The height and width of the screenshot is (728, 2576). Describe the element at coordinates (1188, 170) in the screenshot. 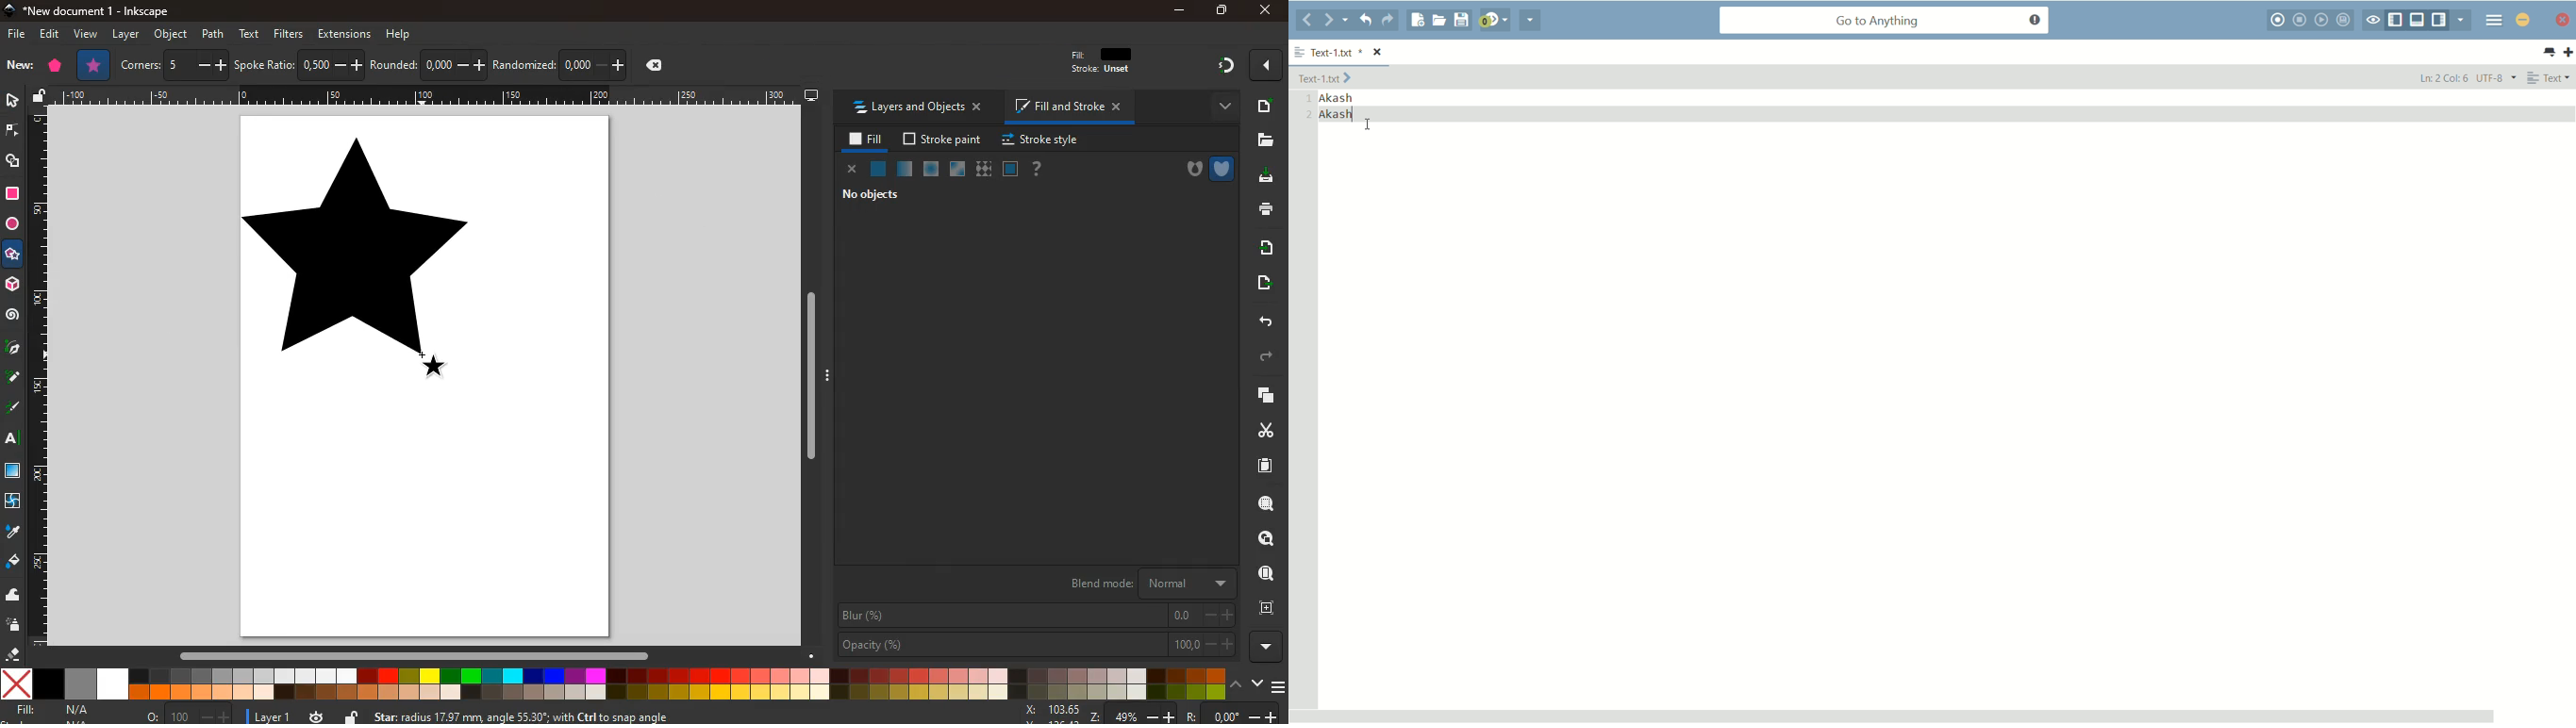

I see `hole` at that location.